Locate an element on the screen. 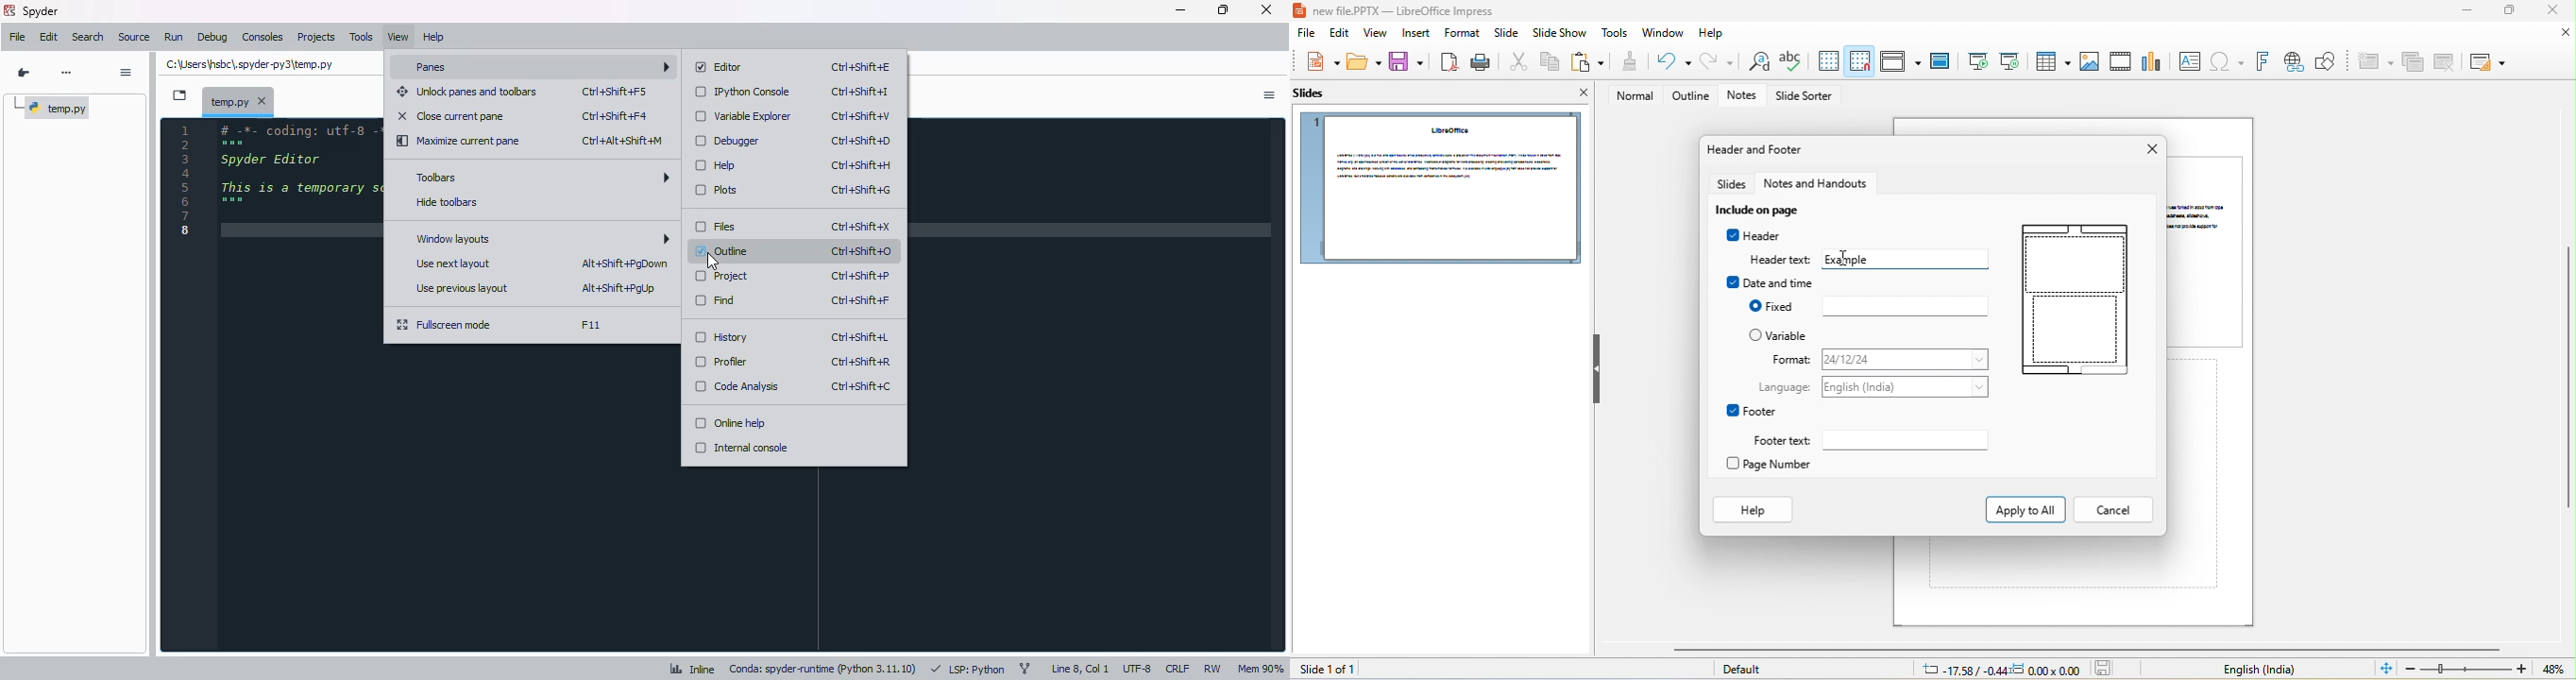 The height and width of the screenshot is (700, 2576). window layouts is located at coordinates (540, 239).